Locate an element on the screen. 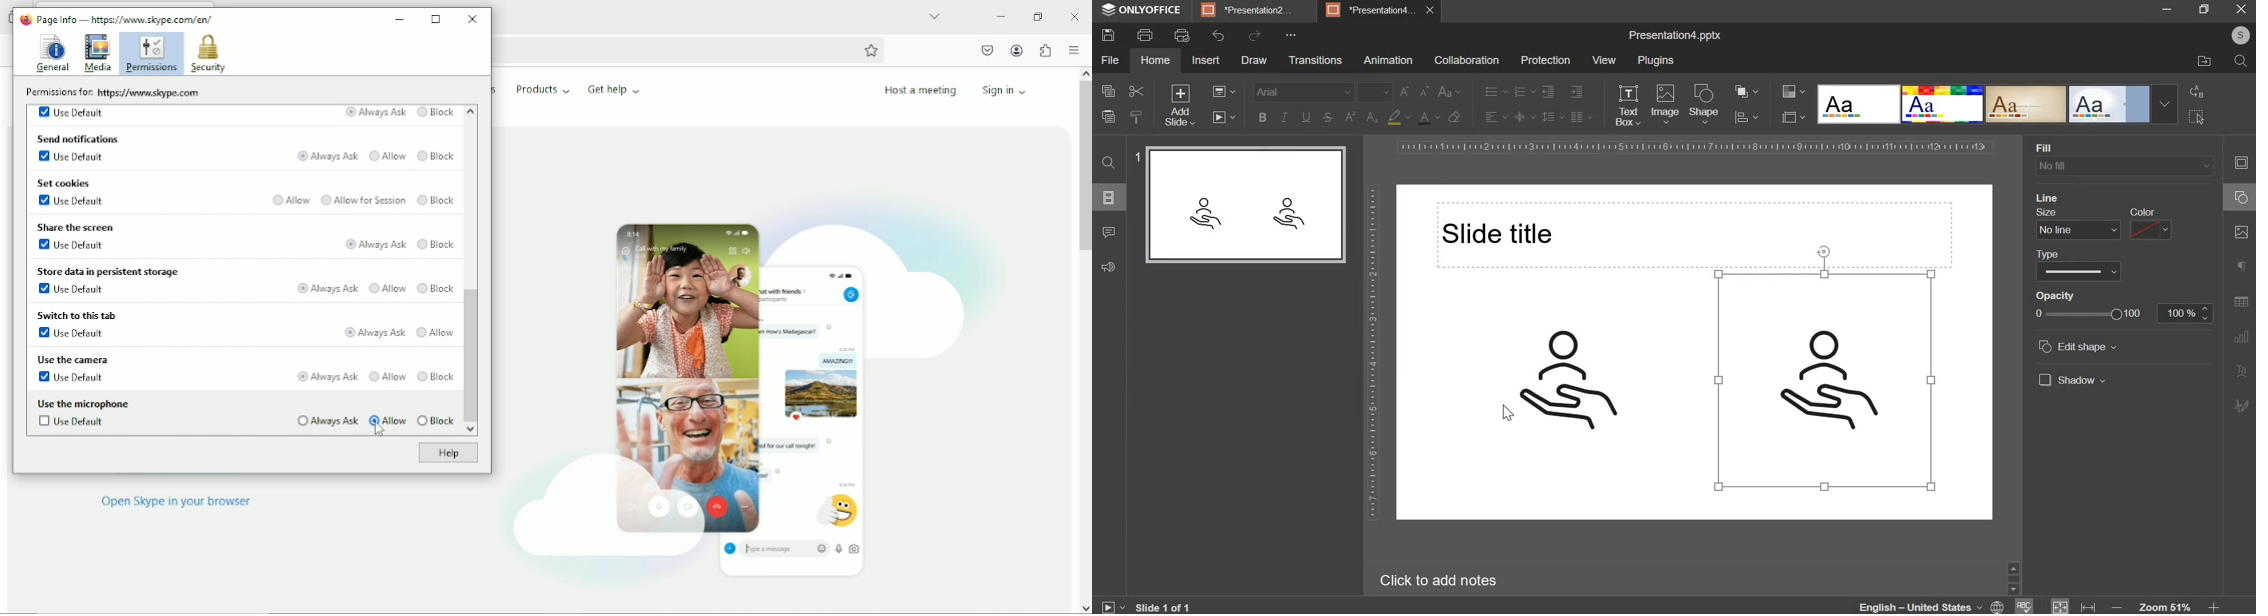 The height and width of the screenshot is (616, 2268). user profile is located at coordinates (2240, 35).